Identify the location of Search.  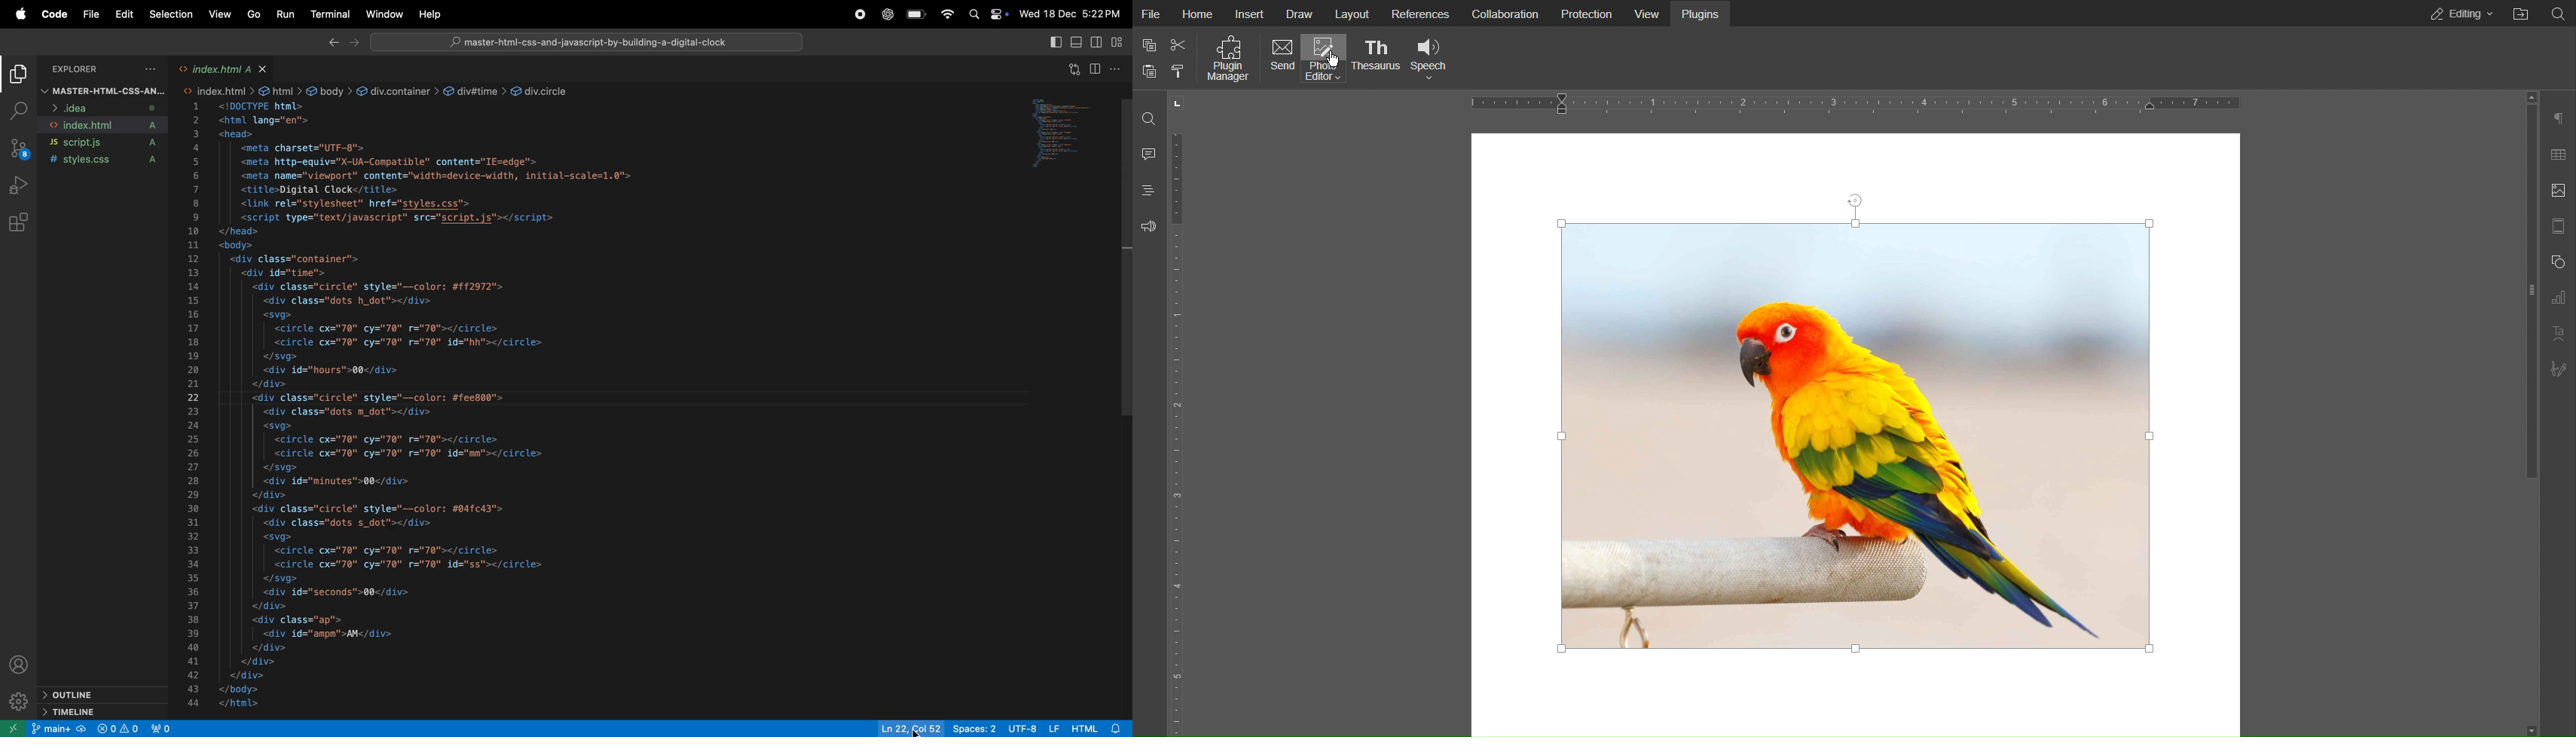
(2559, 13).